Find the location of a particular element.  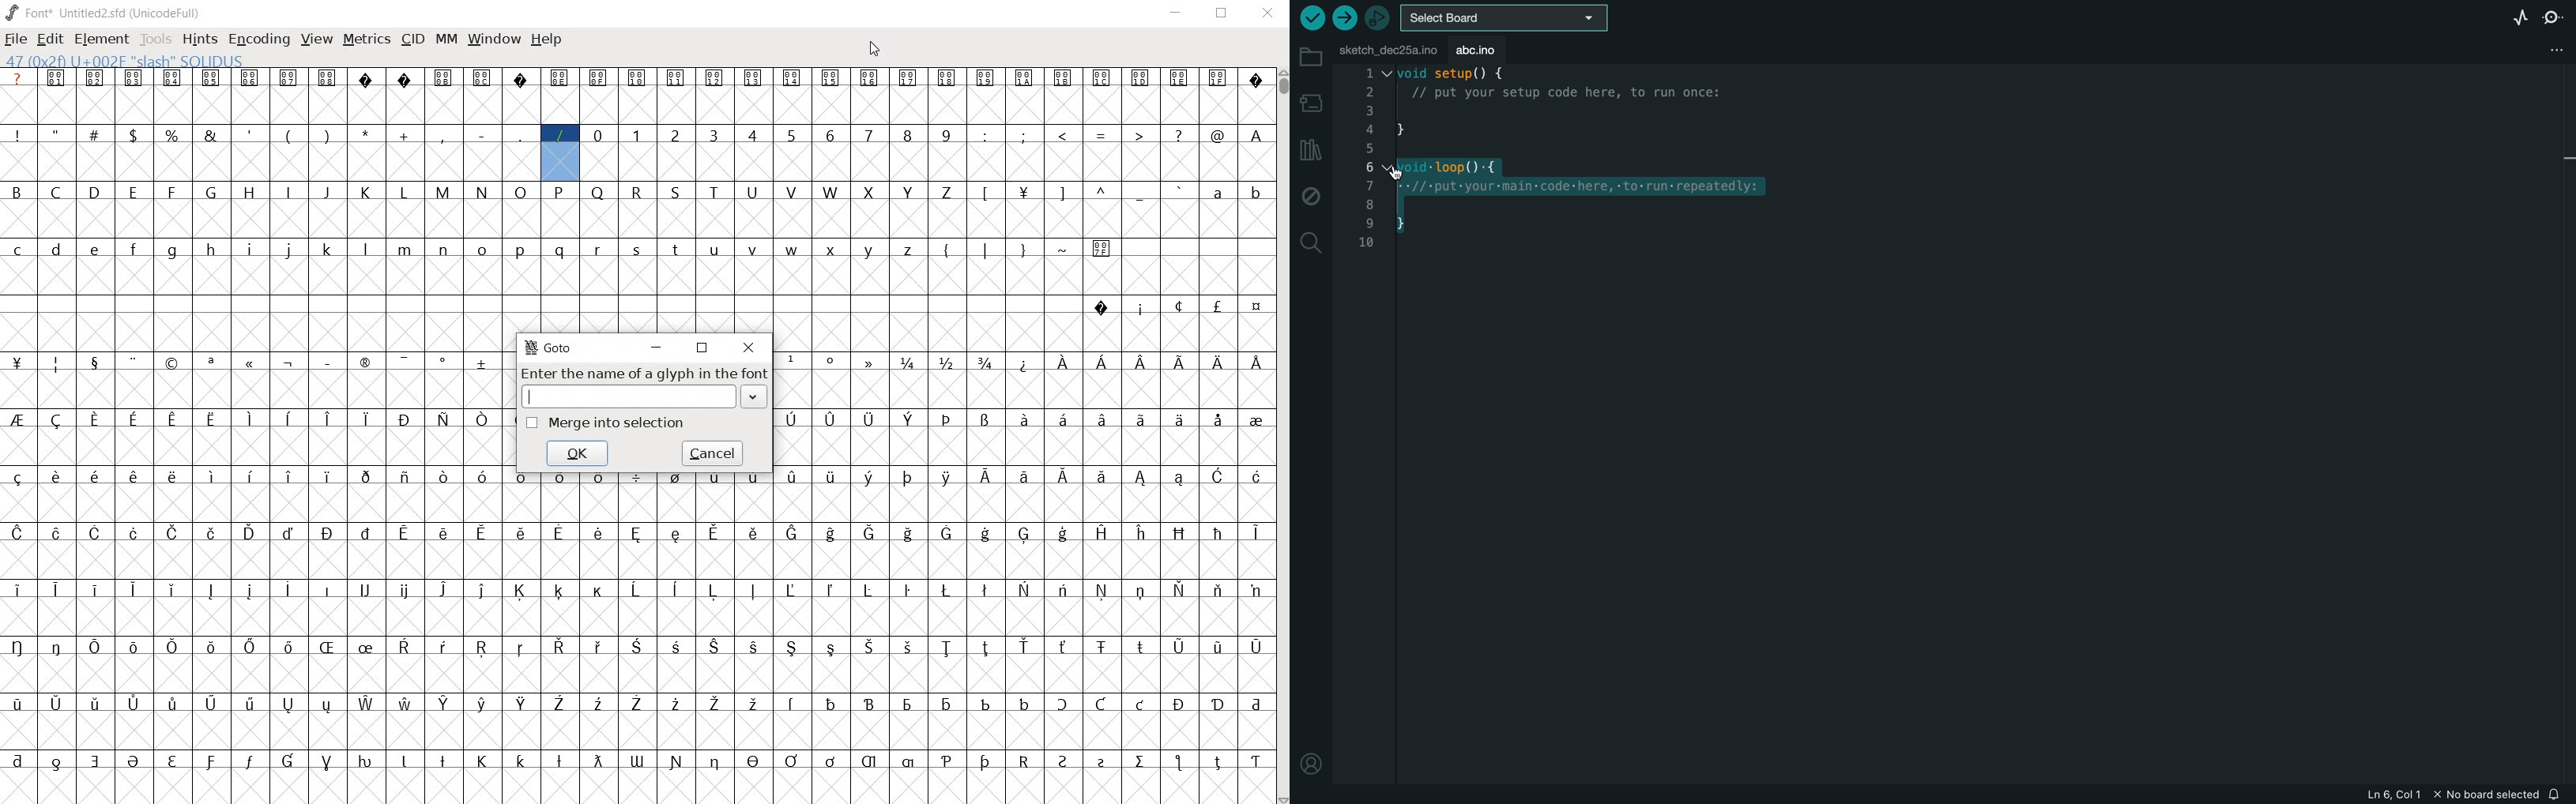

glyph is located at coordinates (329, 250).